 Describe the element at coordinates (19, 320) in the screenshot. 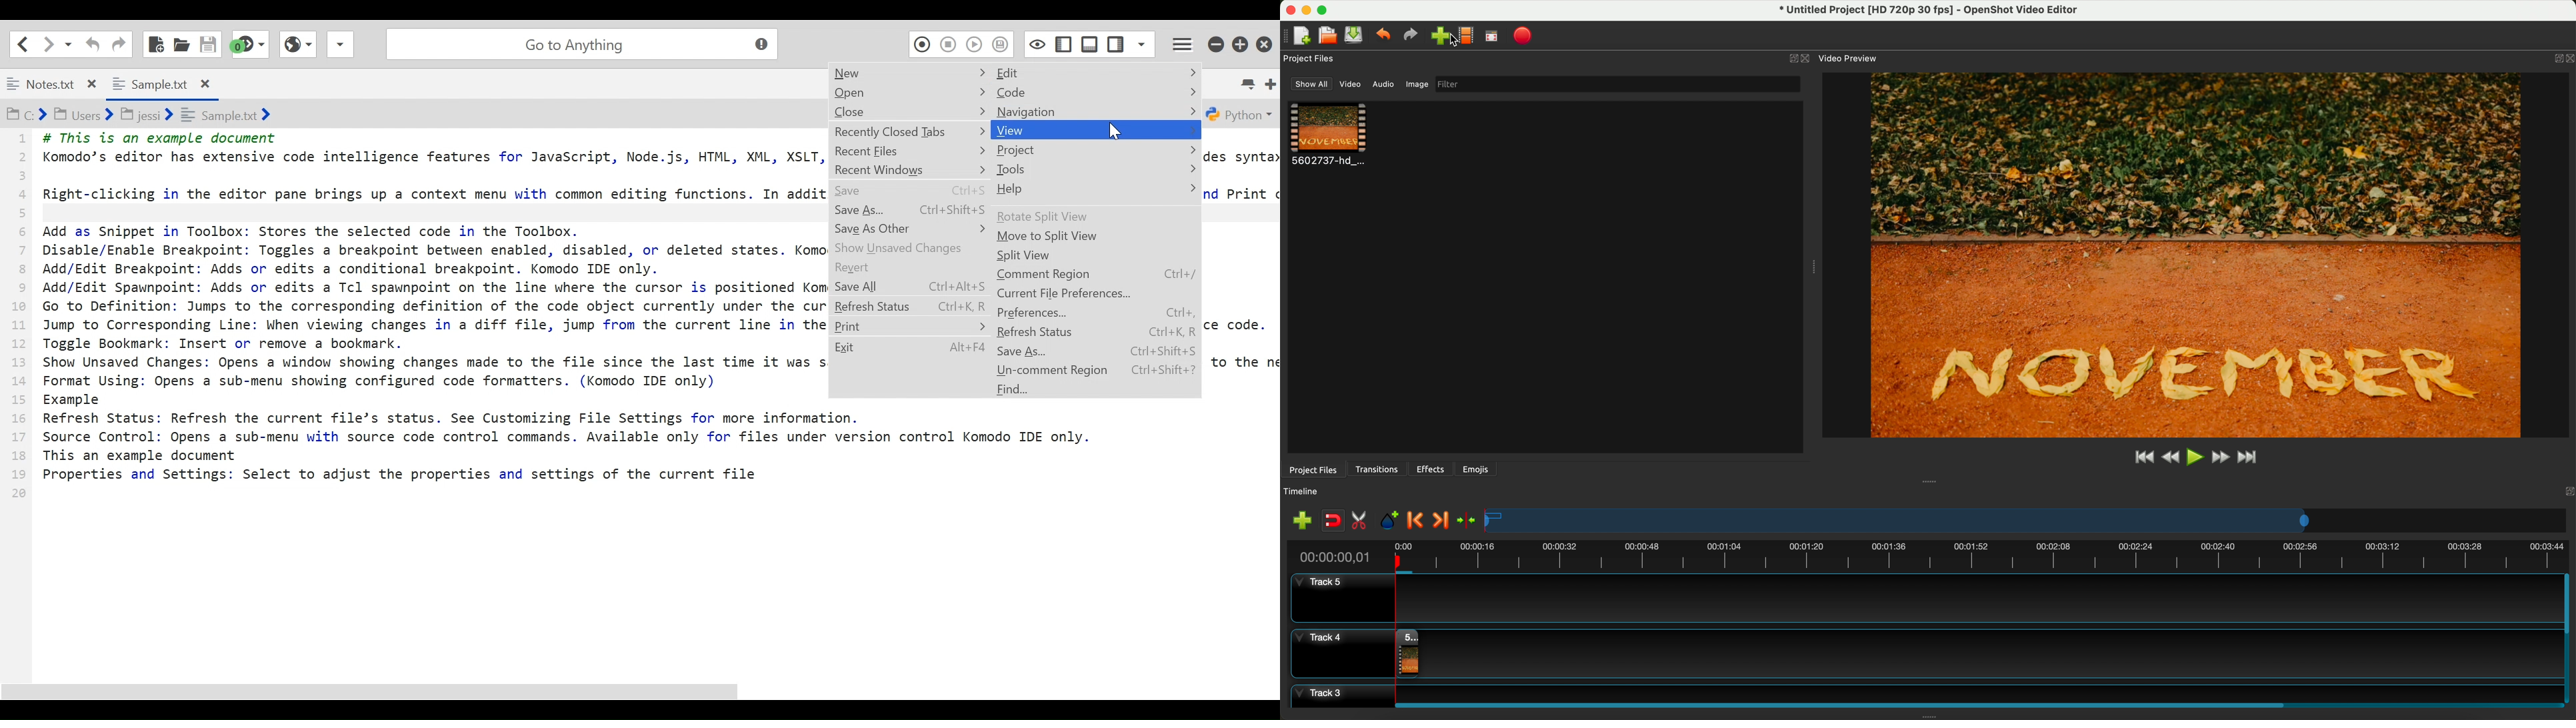

I see `1 2 3 4 5 6 7 8 9 10 11 12 13 14 15 16 17 18 19 20` at that location.